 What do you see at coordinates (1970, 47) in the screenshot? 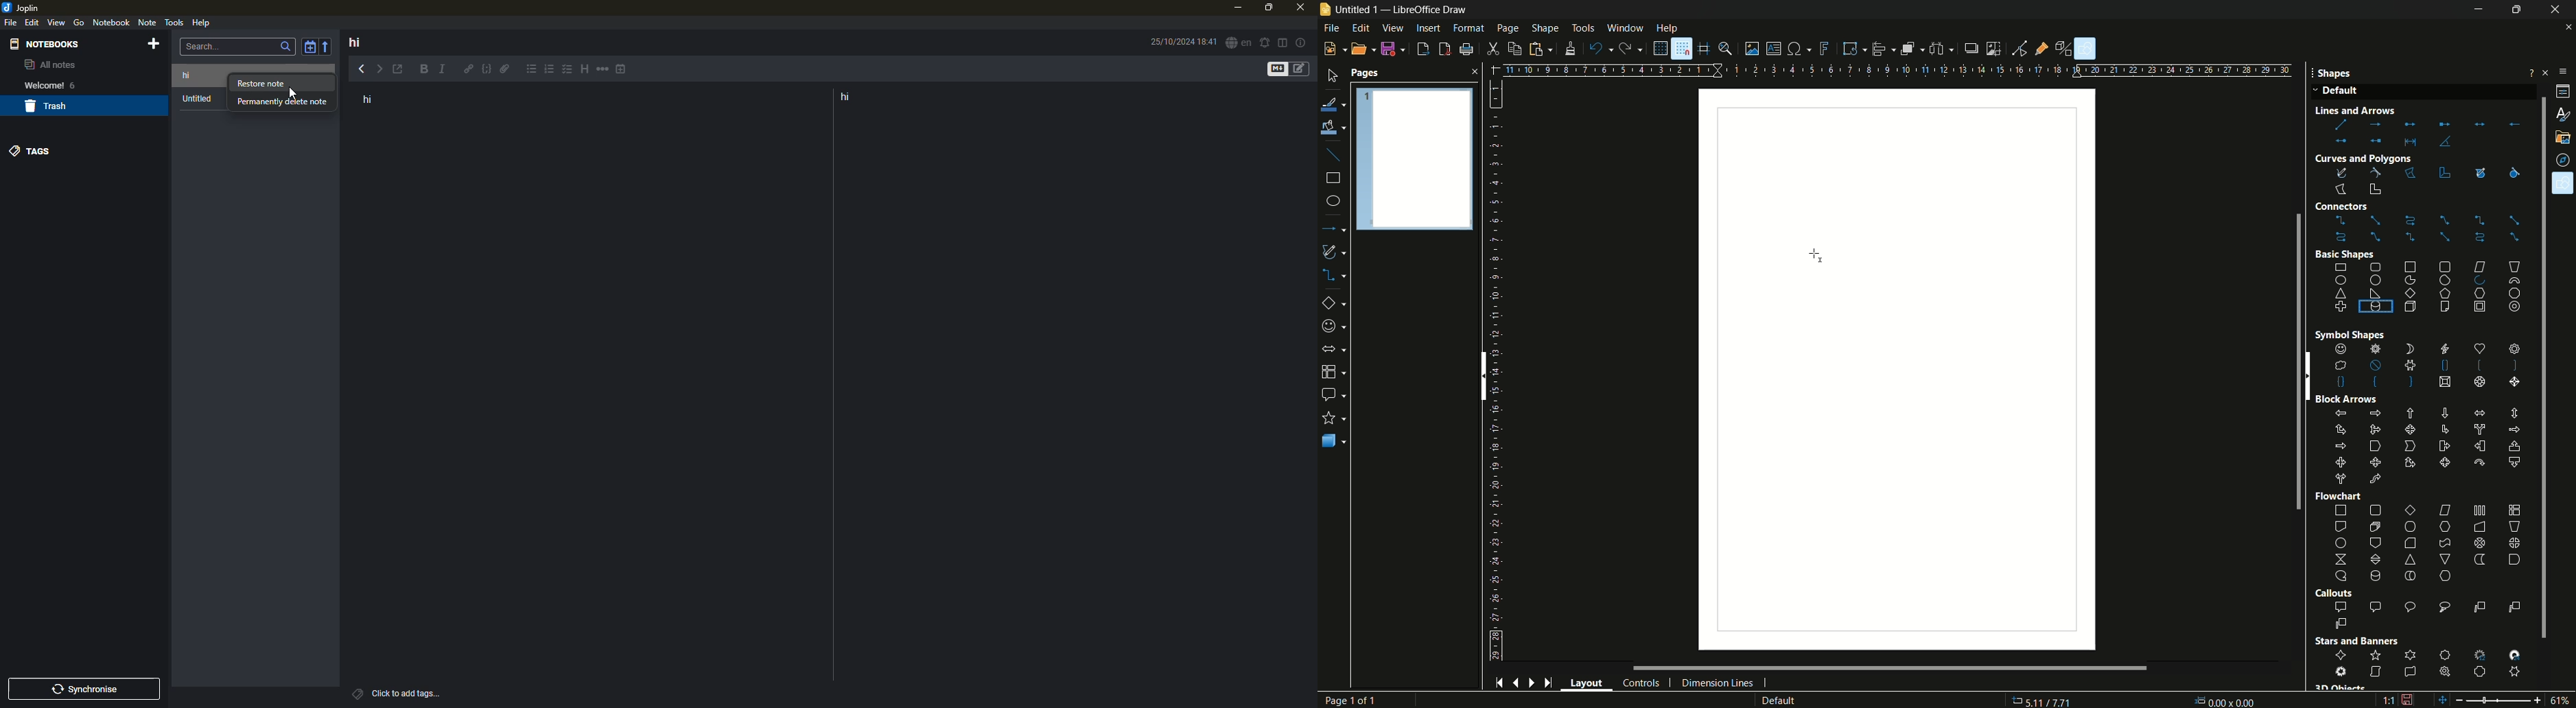
I see `shadow` at bounding box center [1970, 47].